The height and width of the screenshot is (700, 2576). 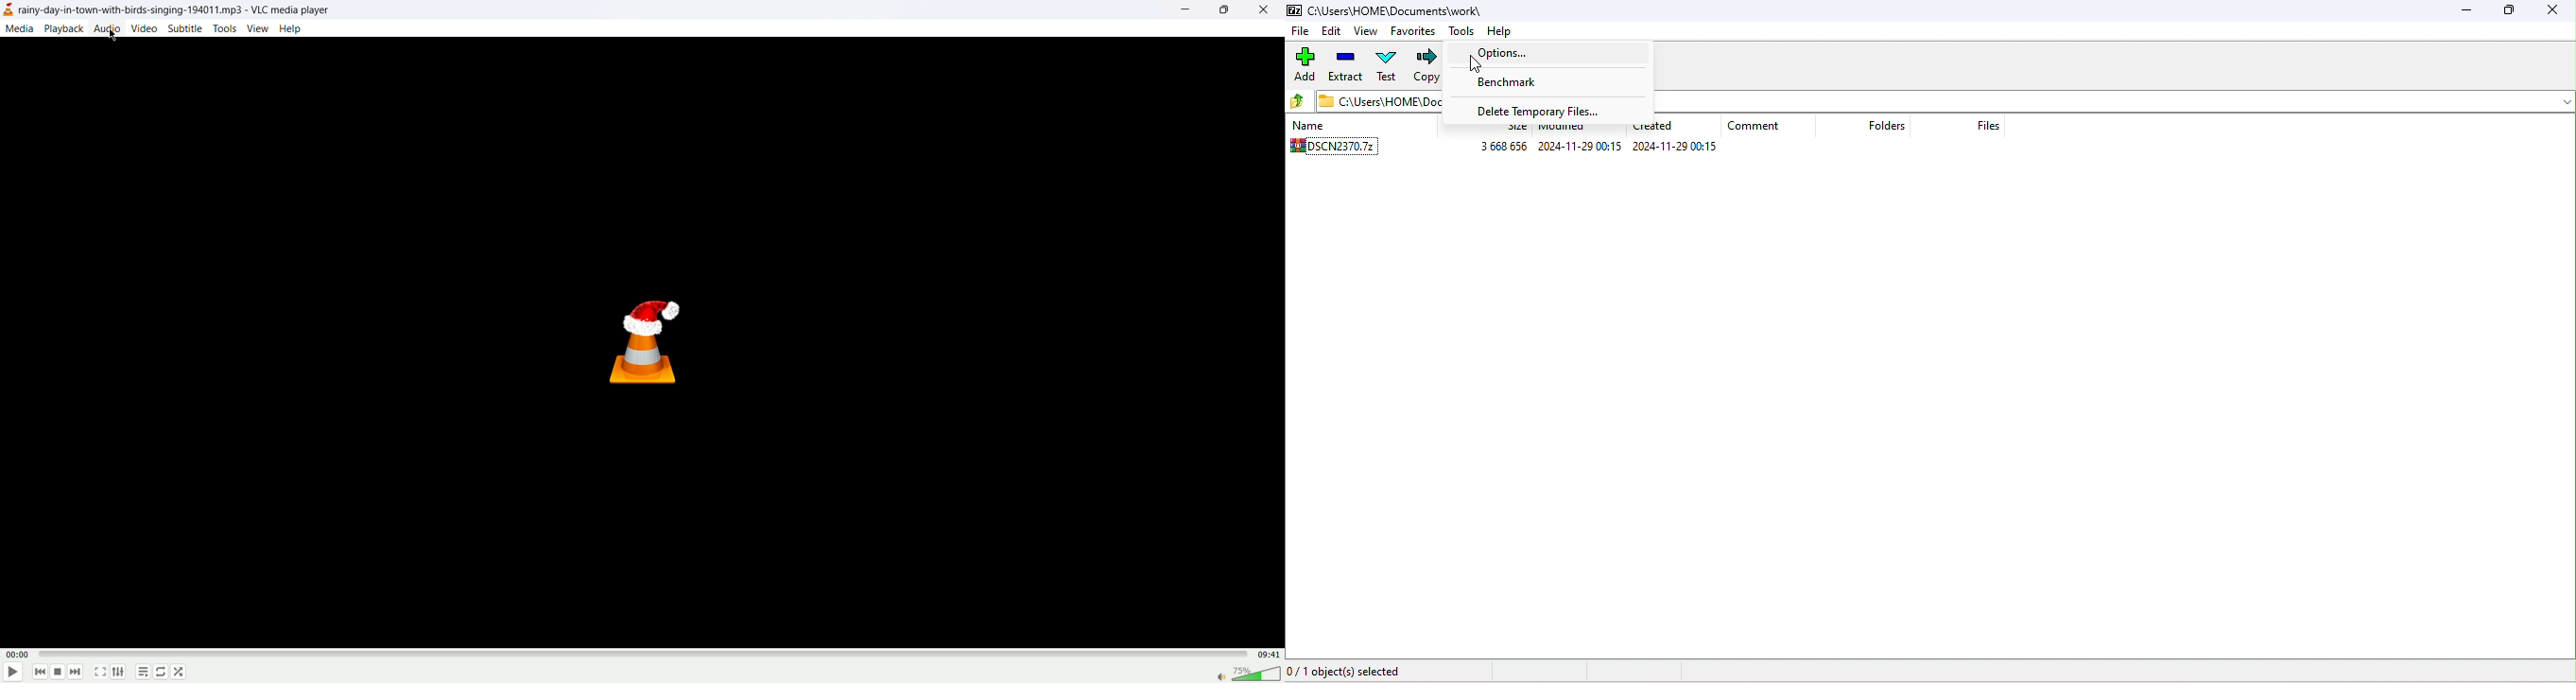 What do you see at coordinates (1528, 83) in the screenshot?
I see `benchmark` at bounding box center [1528, 83].